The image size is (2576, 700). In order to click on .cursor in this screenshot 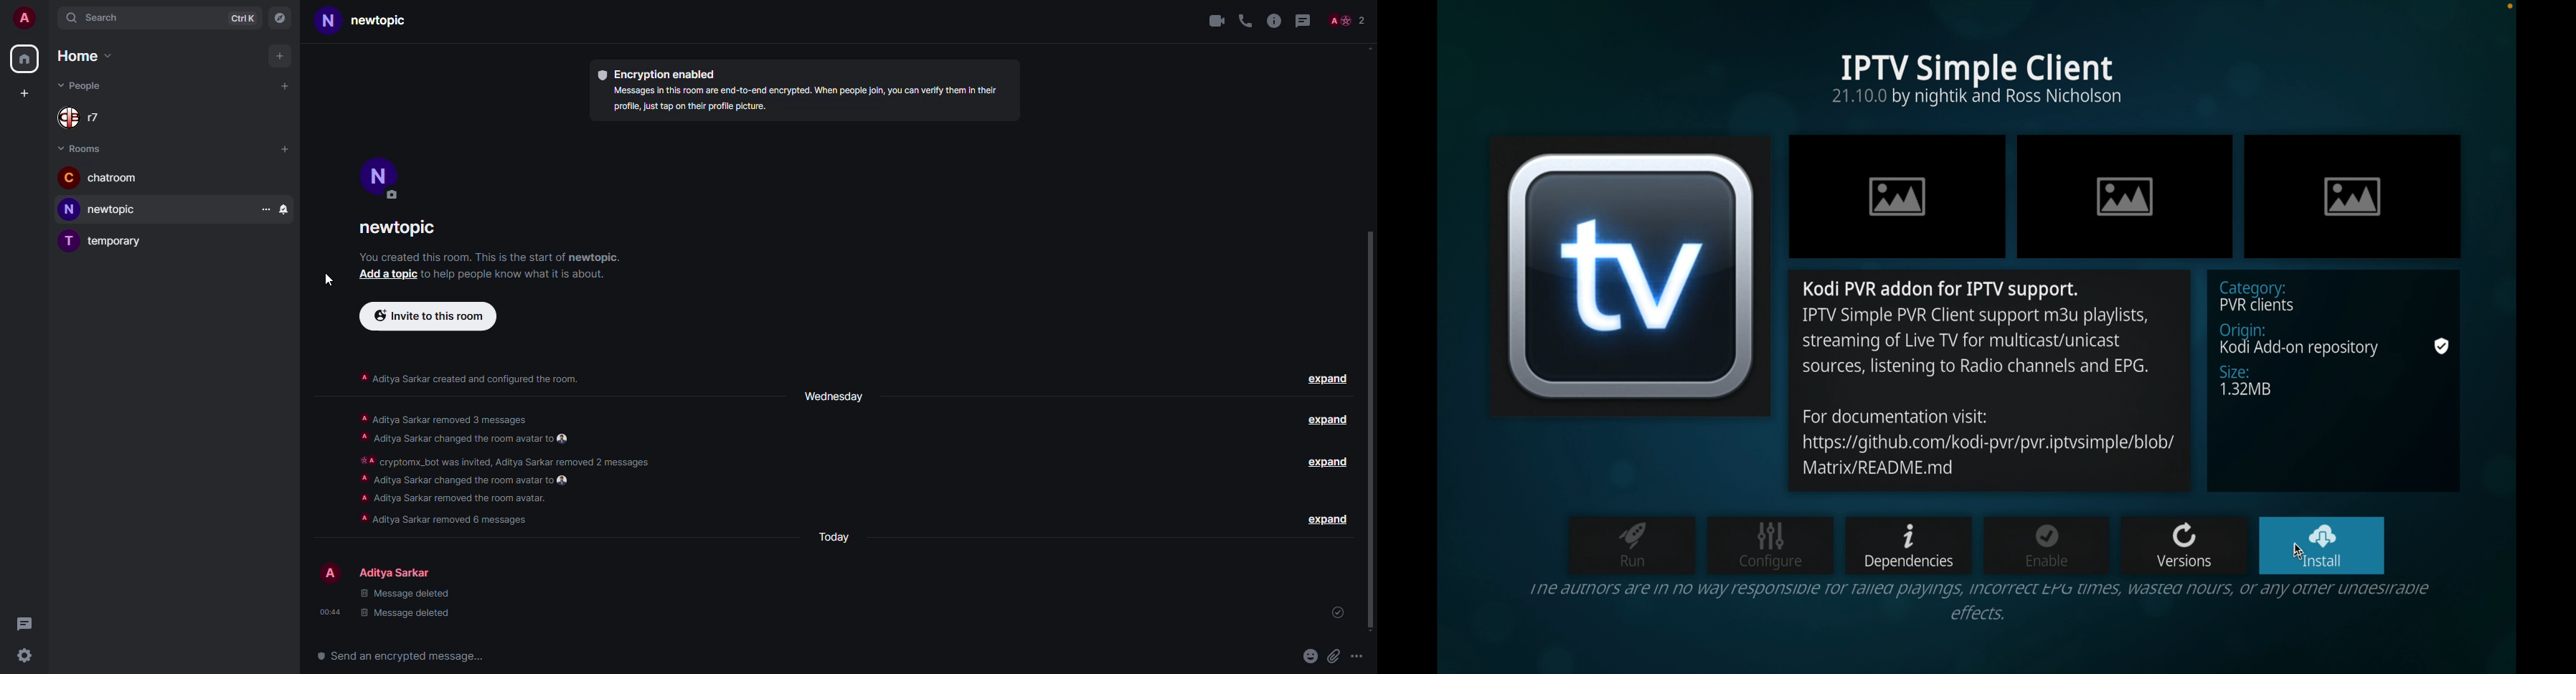, I will do `click(2297, 549)`.